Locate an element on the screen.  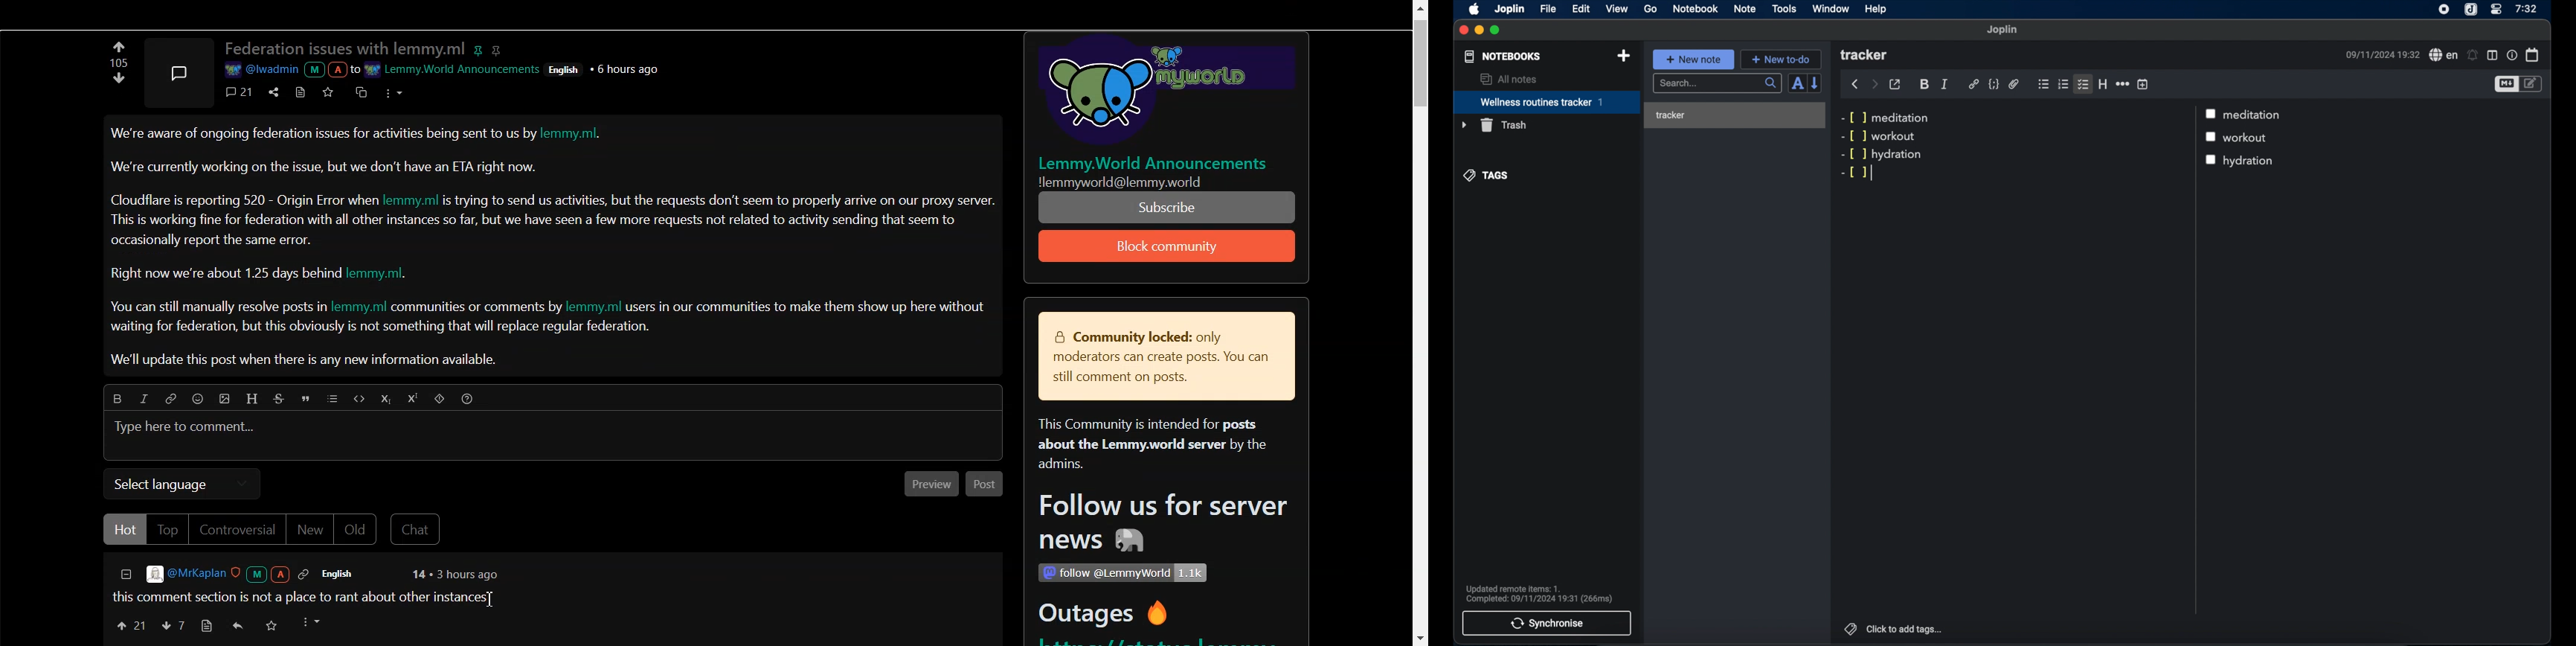
toggle external editor is located at coordinates (1895, 84).